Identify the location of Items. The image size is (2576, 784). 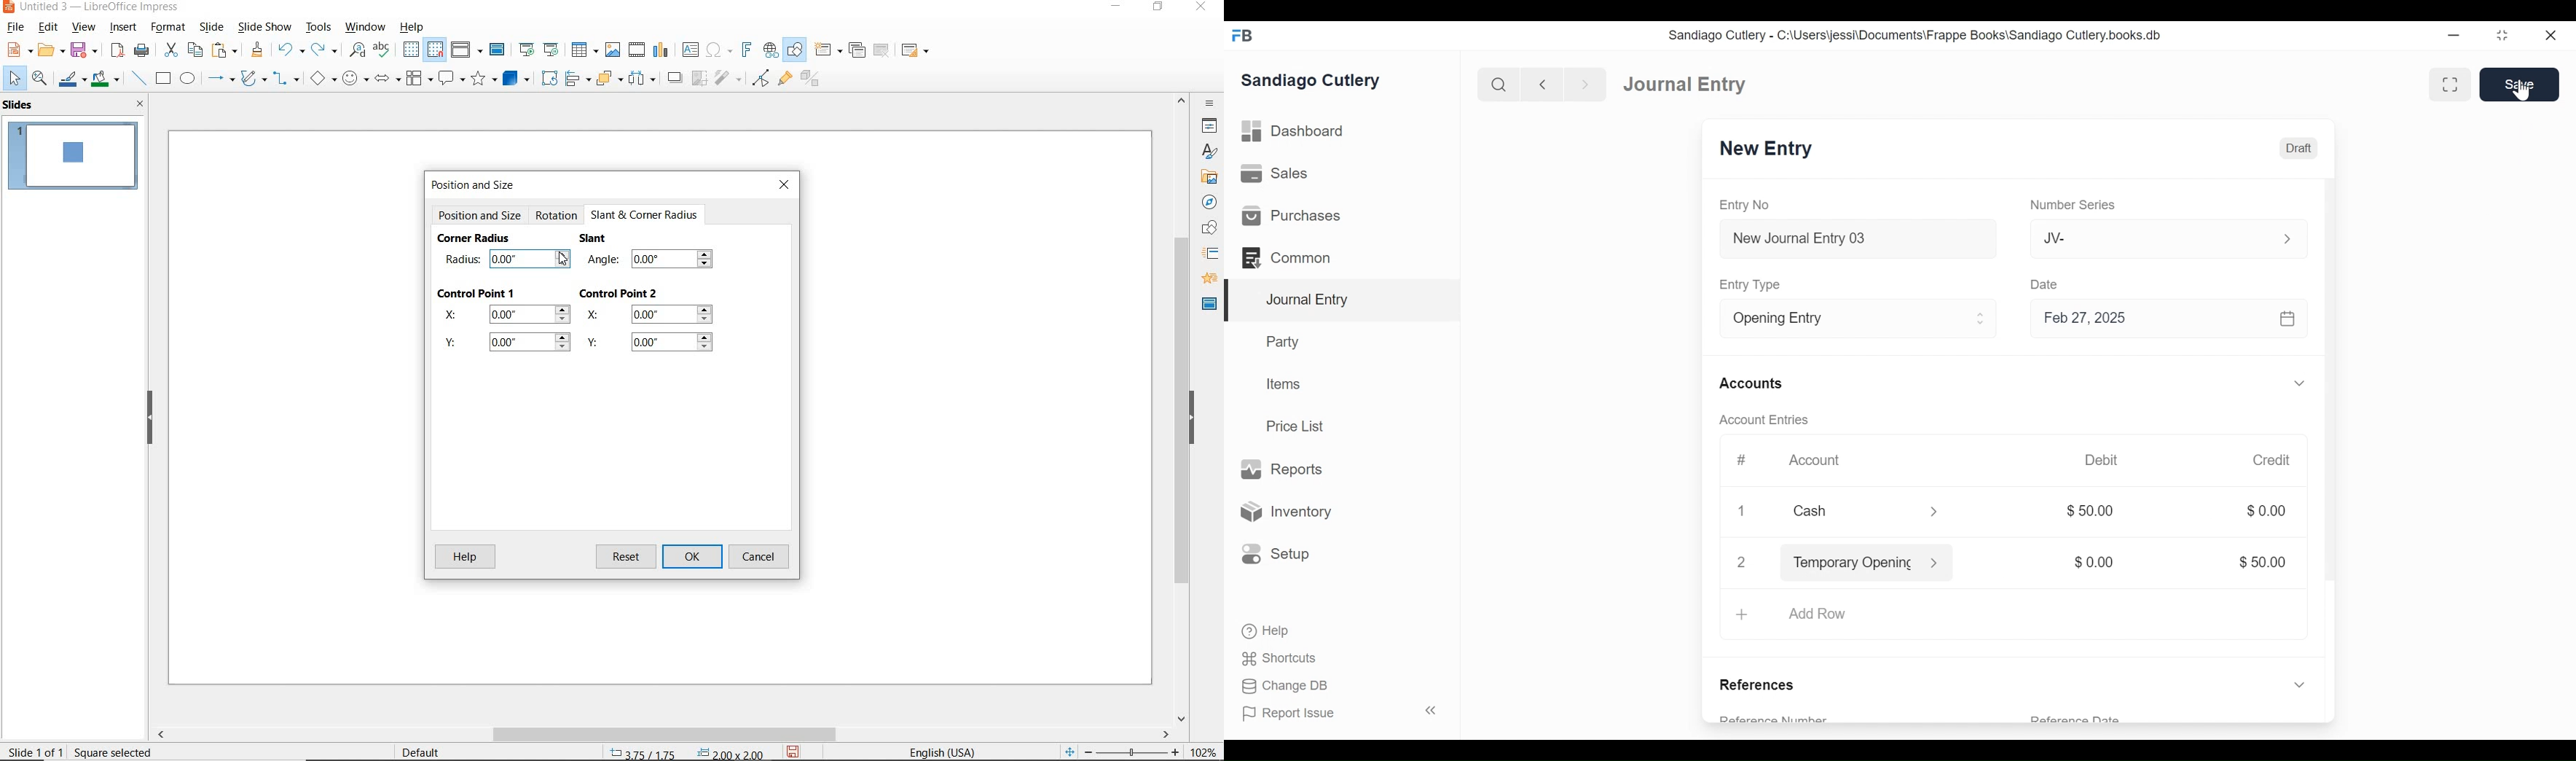
(1282, 383).